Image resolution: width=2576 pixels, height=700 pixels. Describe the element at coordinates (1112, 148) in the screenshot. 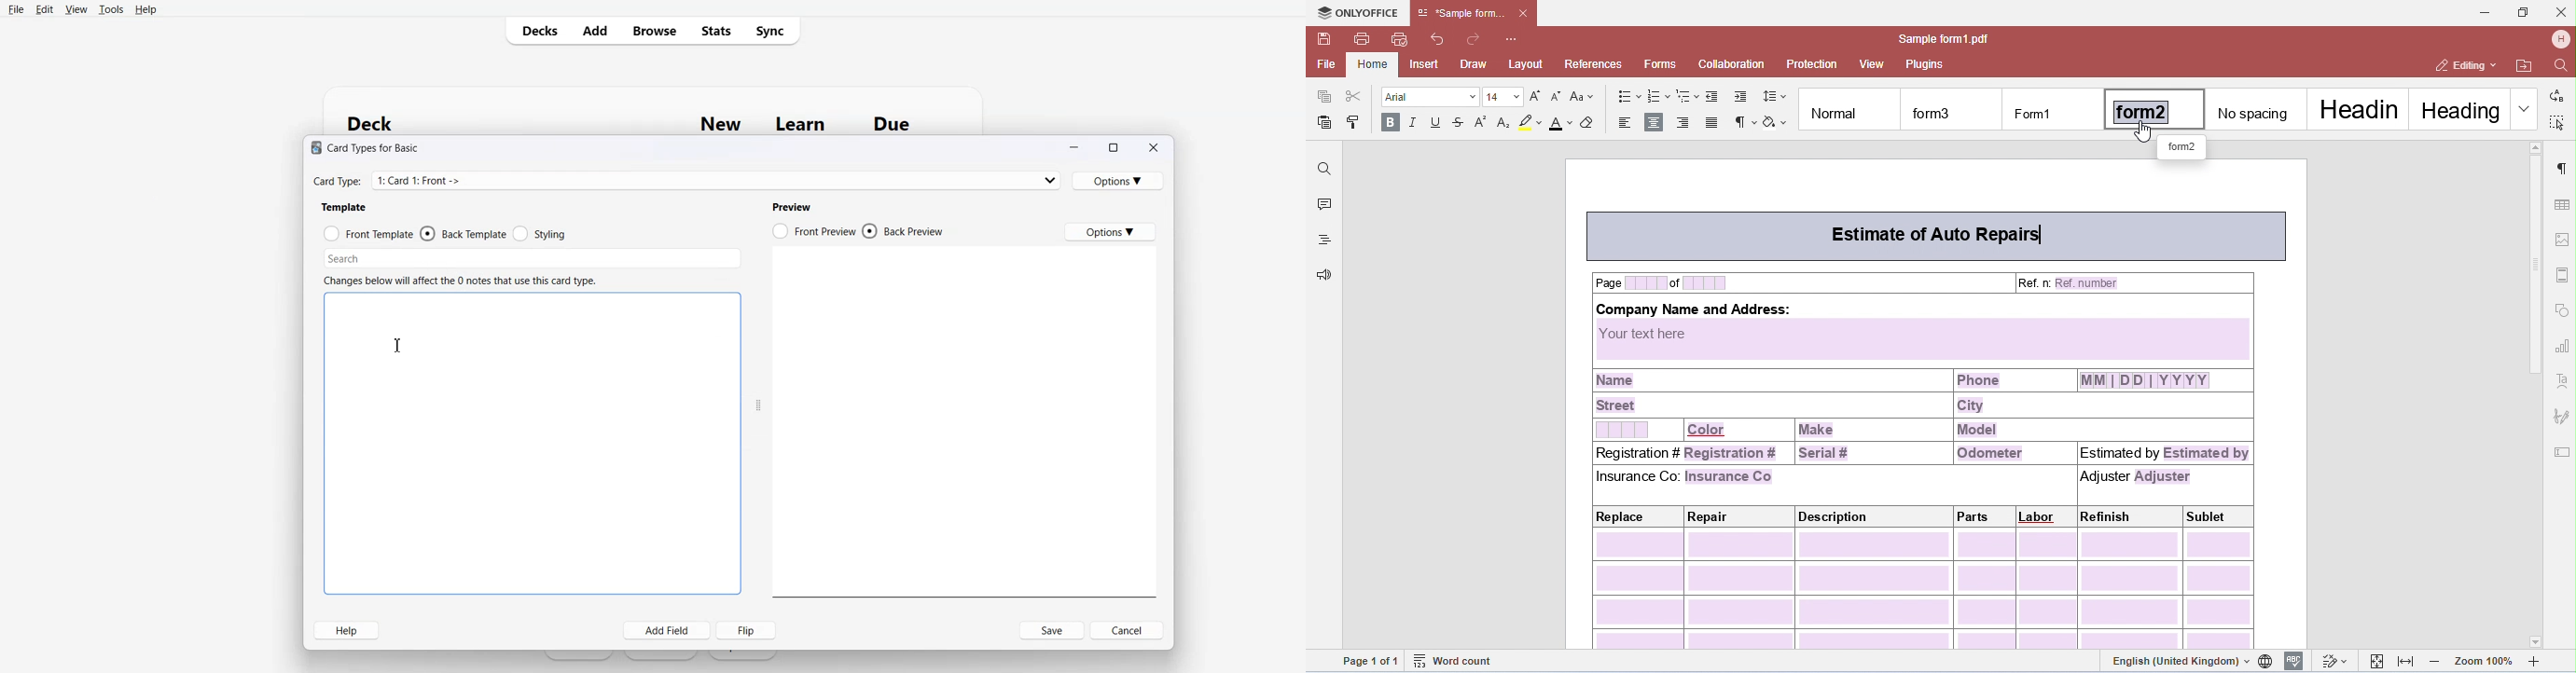

I see `Maximize` at that location.